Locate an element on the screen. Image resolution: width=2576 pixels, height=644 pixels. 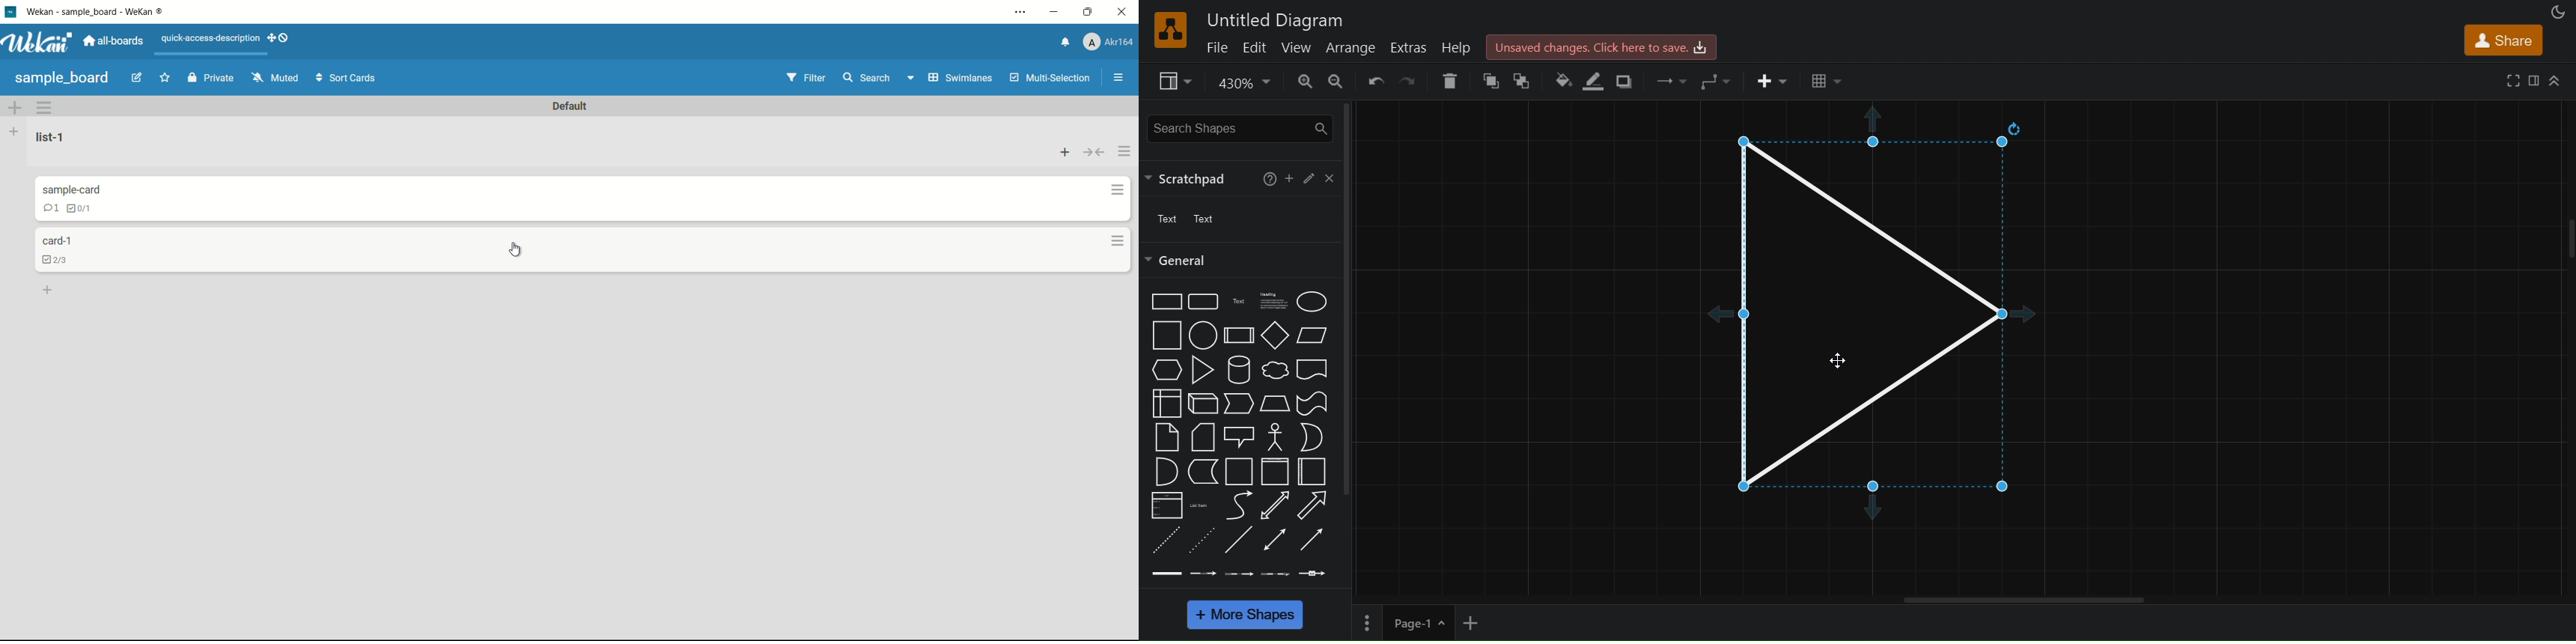
list actions is located at coordinates (1124, 151).